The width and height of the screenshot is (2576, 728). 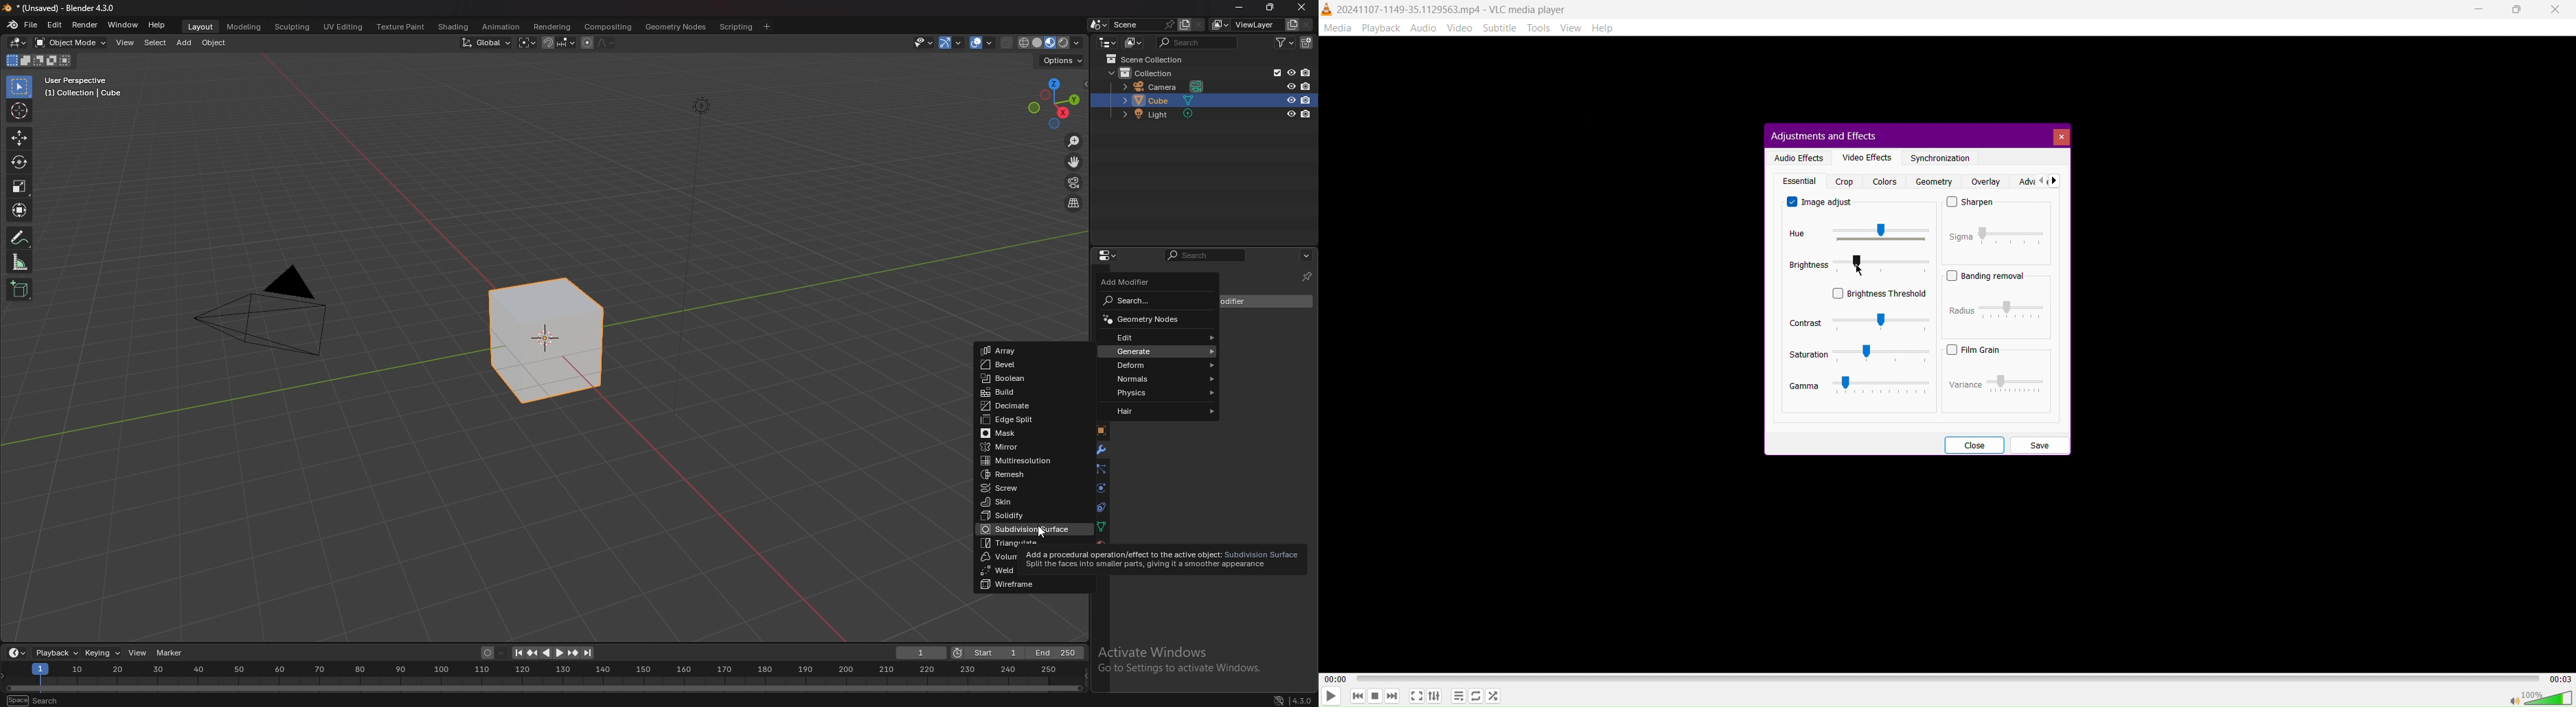 I want to click on Adjustments and Effects, so click(x=1822, y=135).